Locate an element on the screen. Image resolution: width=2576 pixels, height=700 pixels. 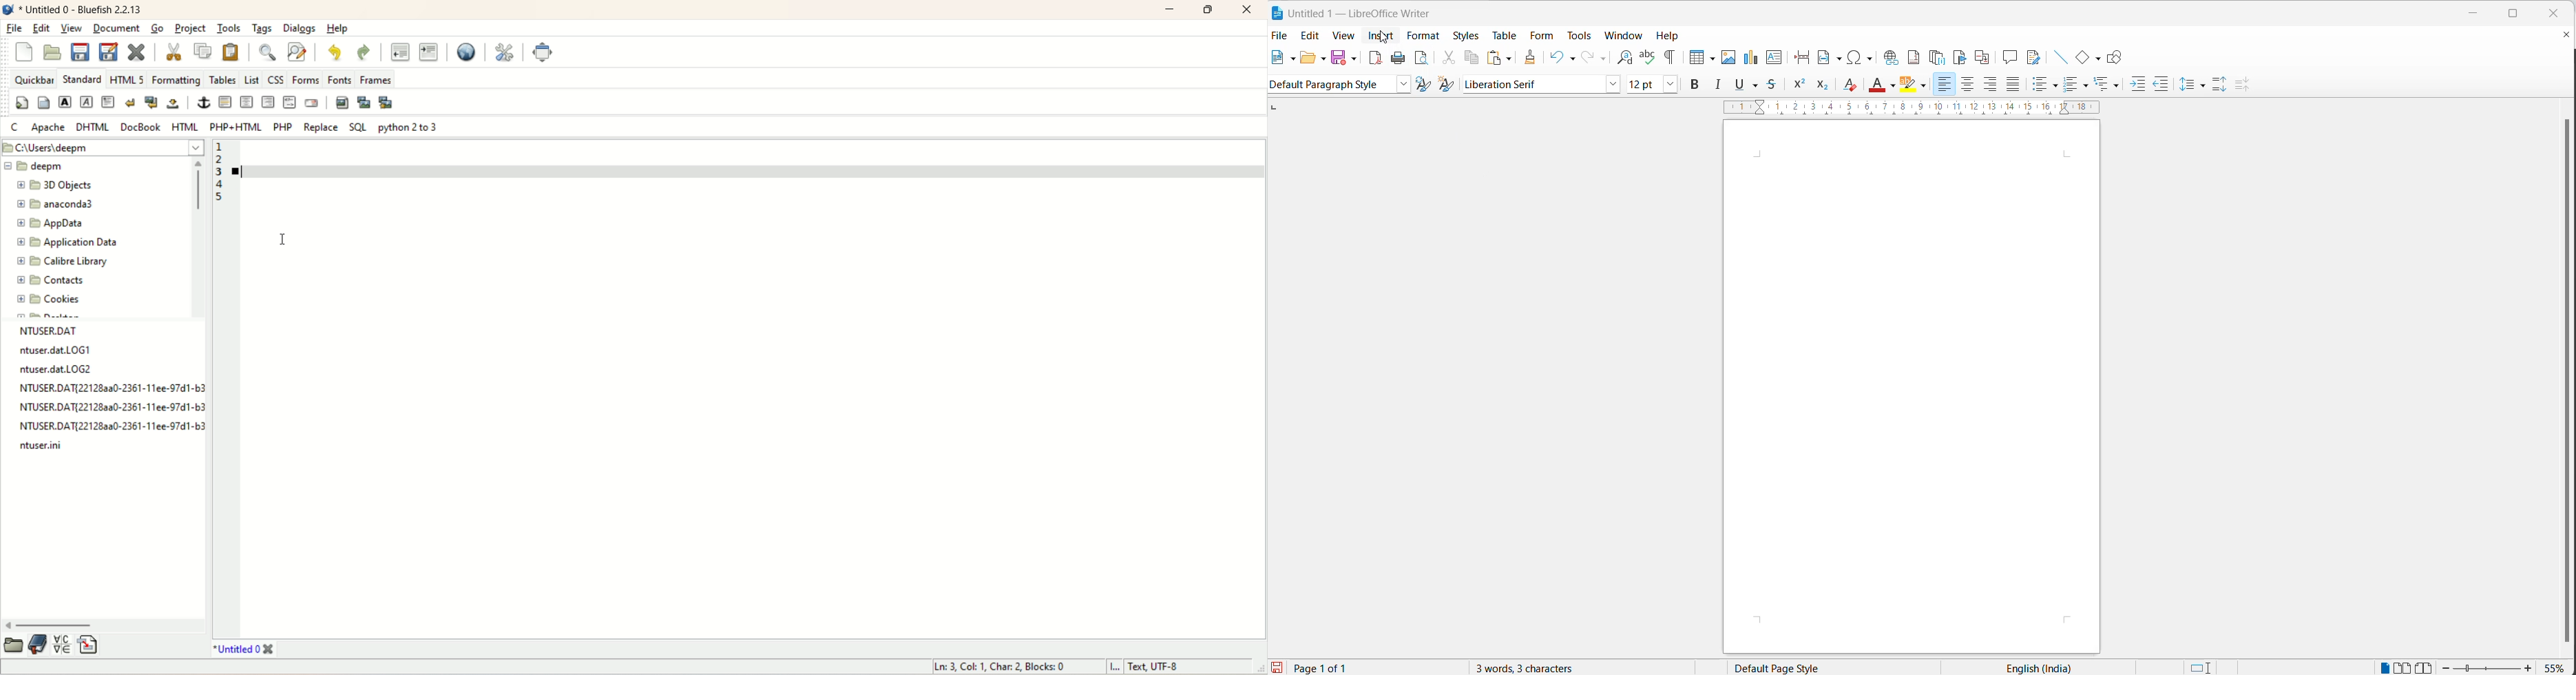
file name is located at coordinates (52, 445).